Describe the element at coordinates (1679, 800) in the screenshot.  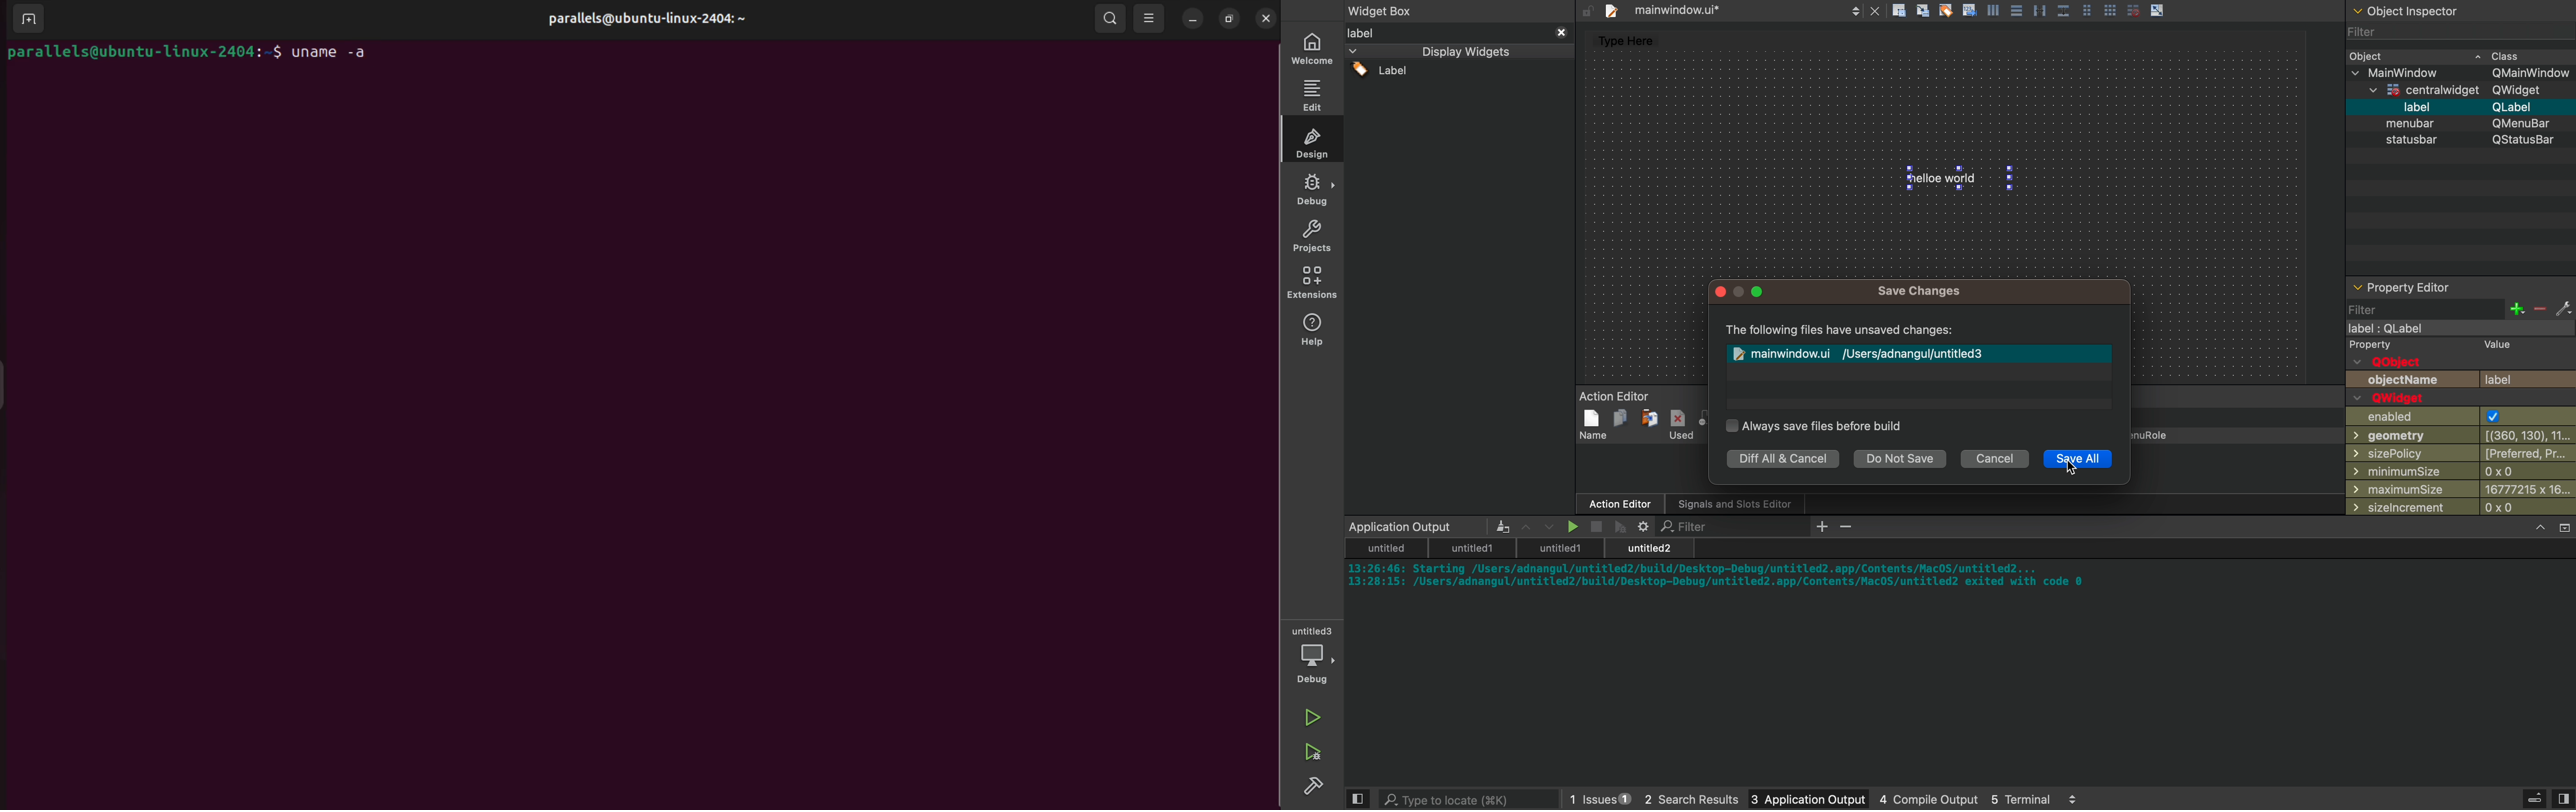
I see `2 search results` at that location.